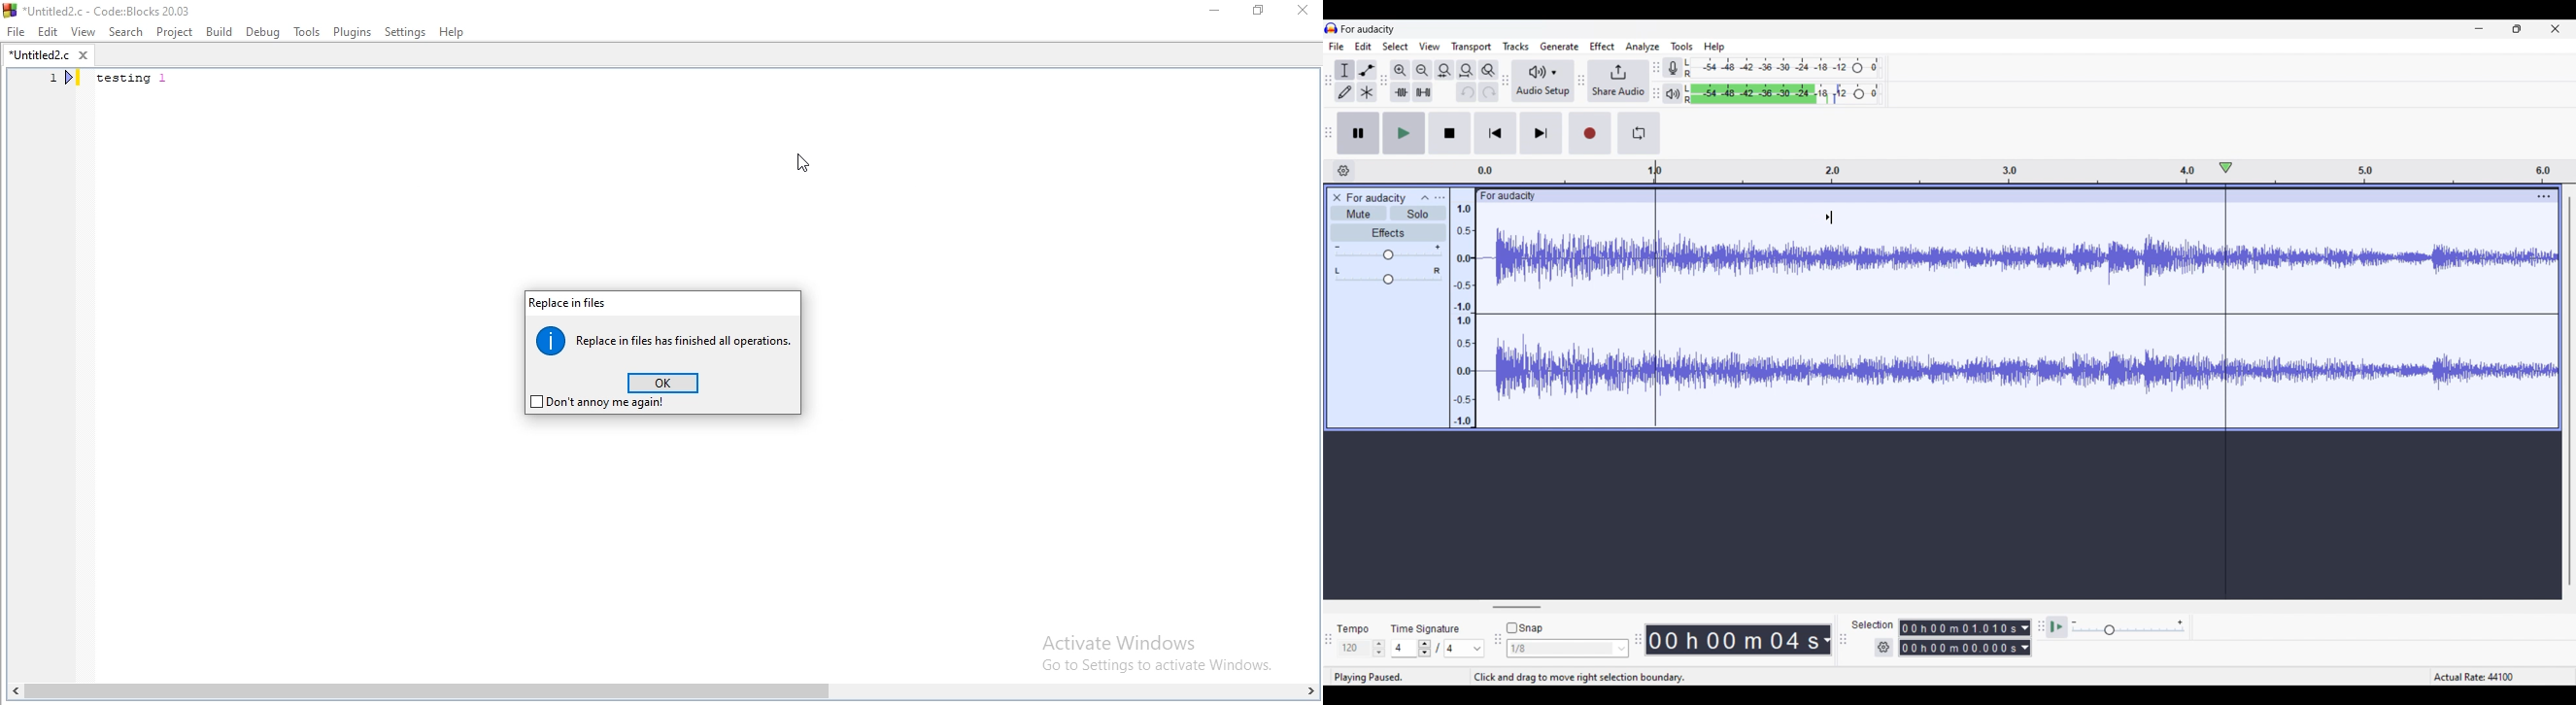 The height and width of the screenshot is (728, 2576). I want to click on Selection duration settings, so click(1883, 648).